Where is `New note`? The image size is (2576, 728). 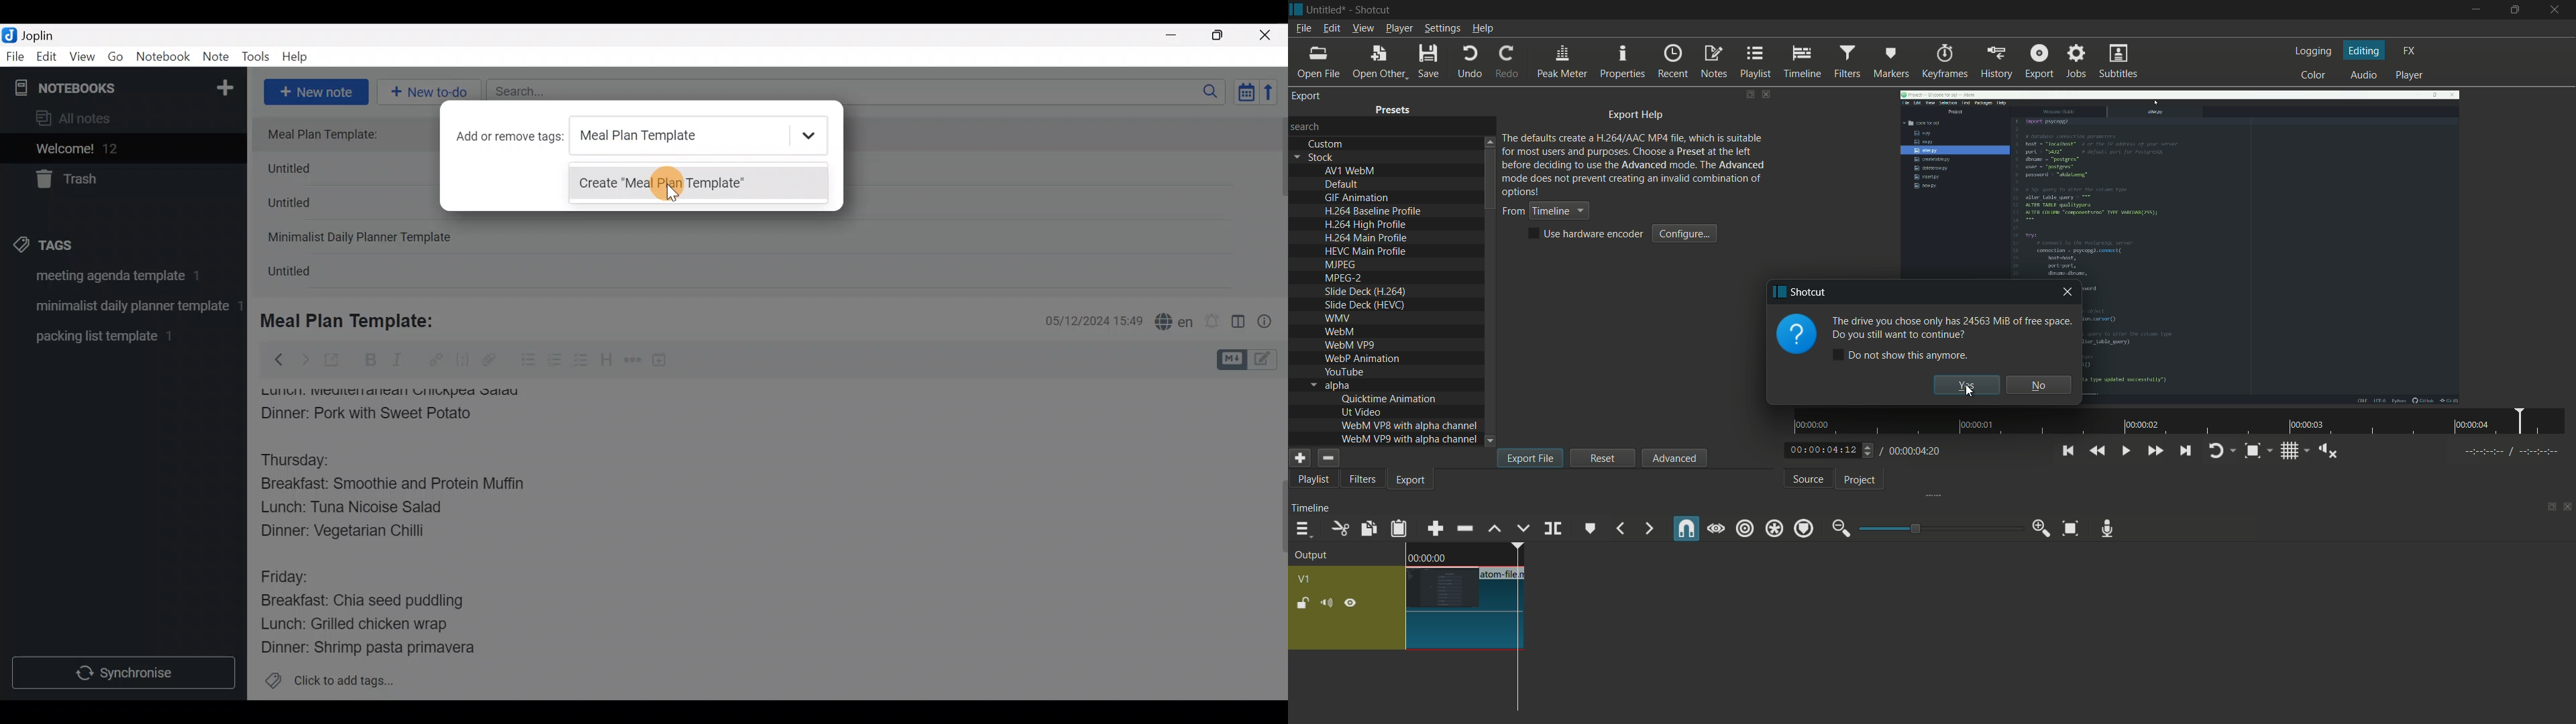
New note is located at coordinates (315, 90).